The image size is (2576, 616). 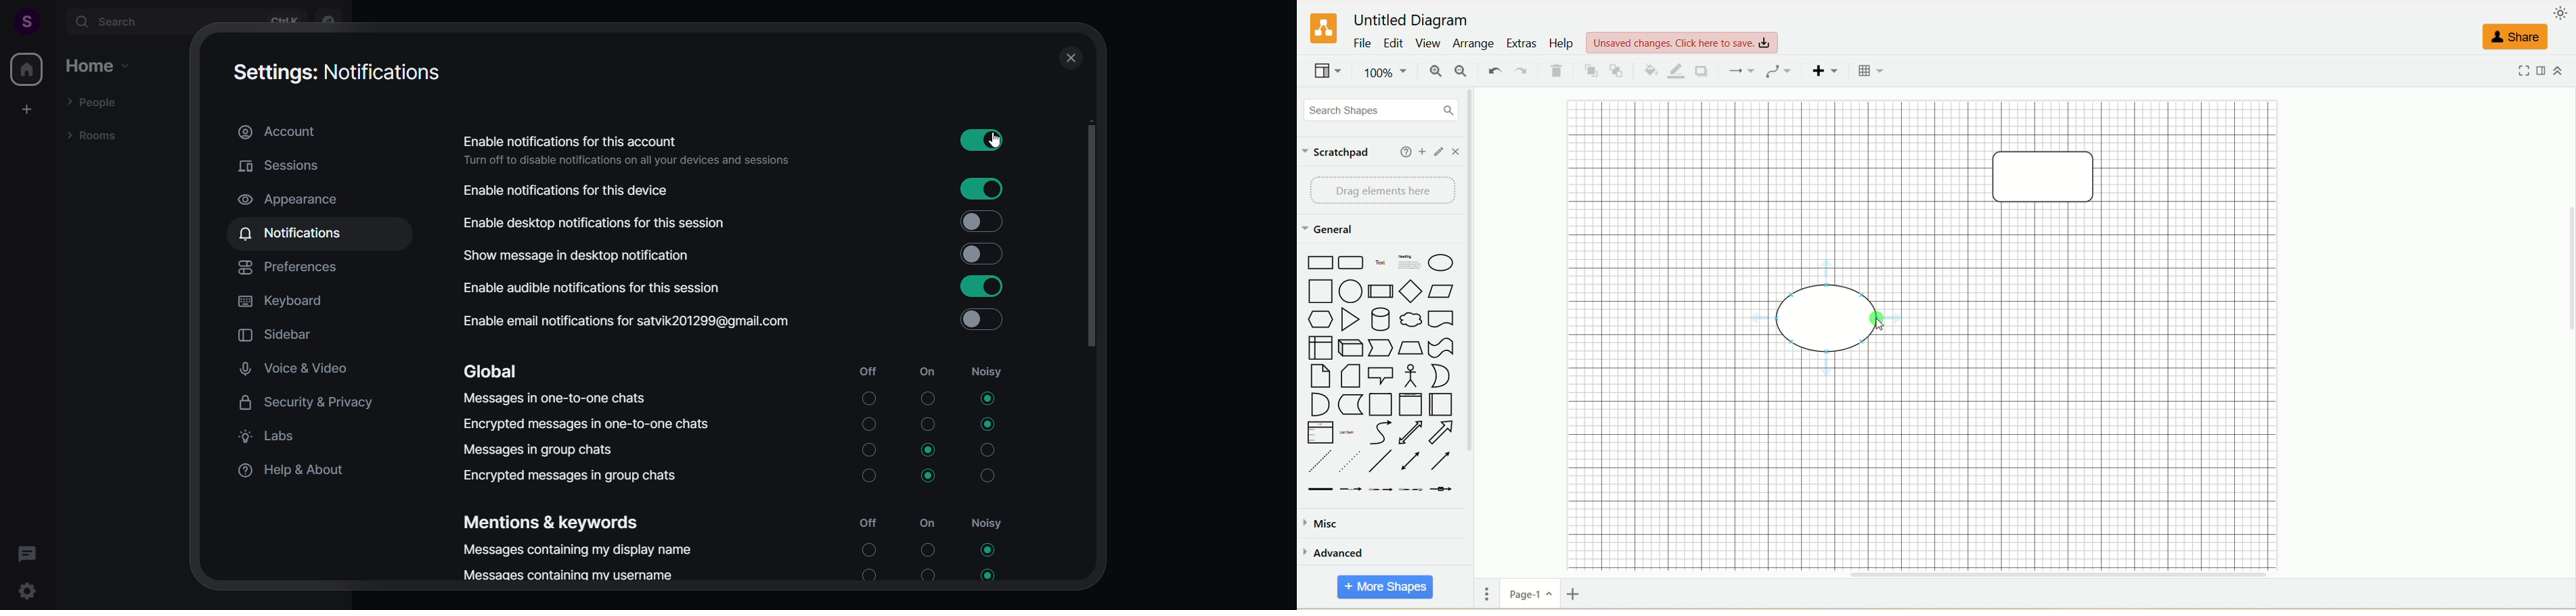 What do you see at coordinates (286, 336) in the screenshot?
I see `sidebar` at bounding box center [286, 336].